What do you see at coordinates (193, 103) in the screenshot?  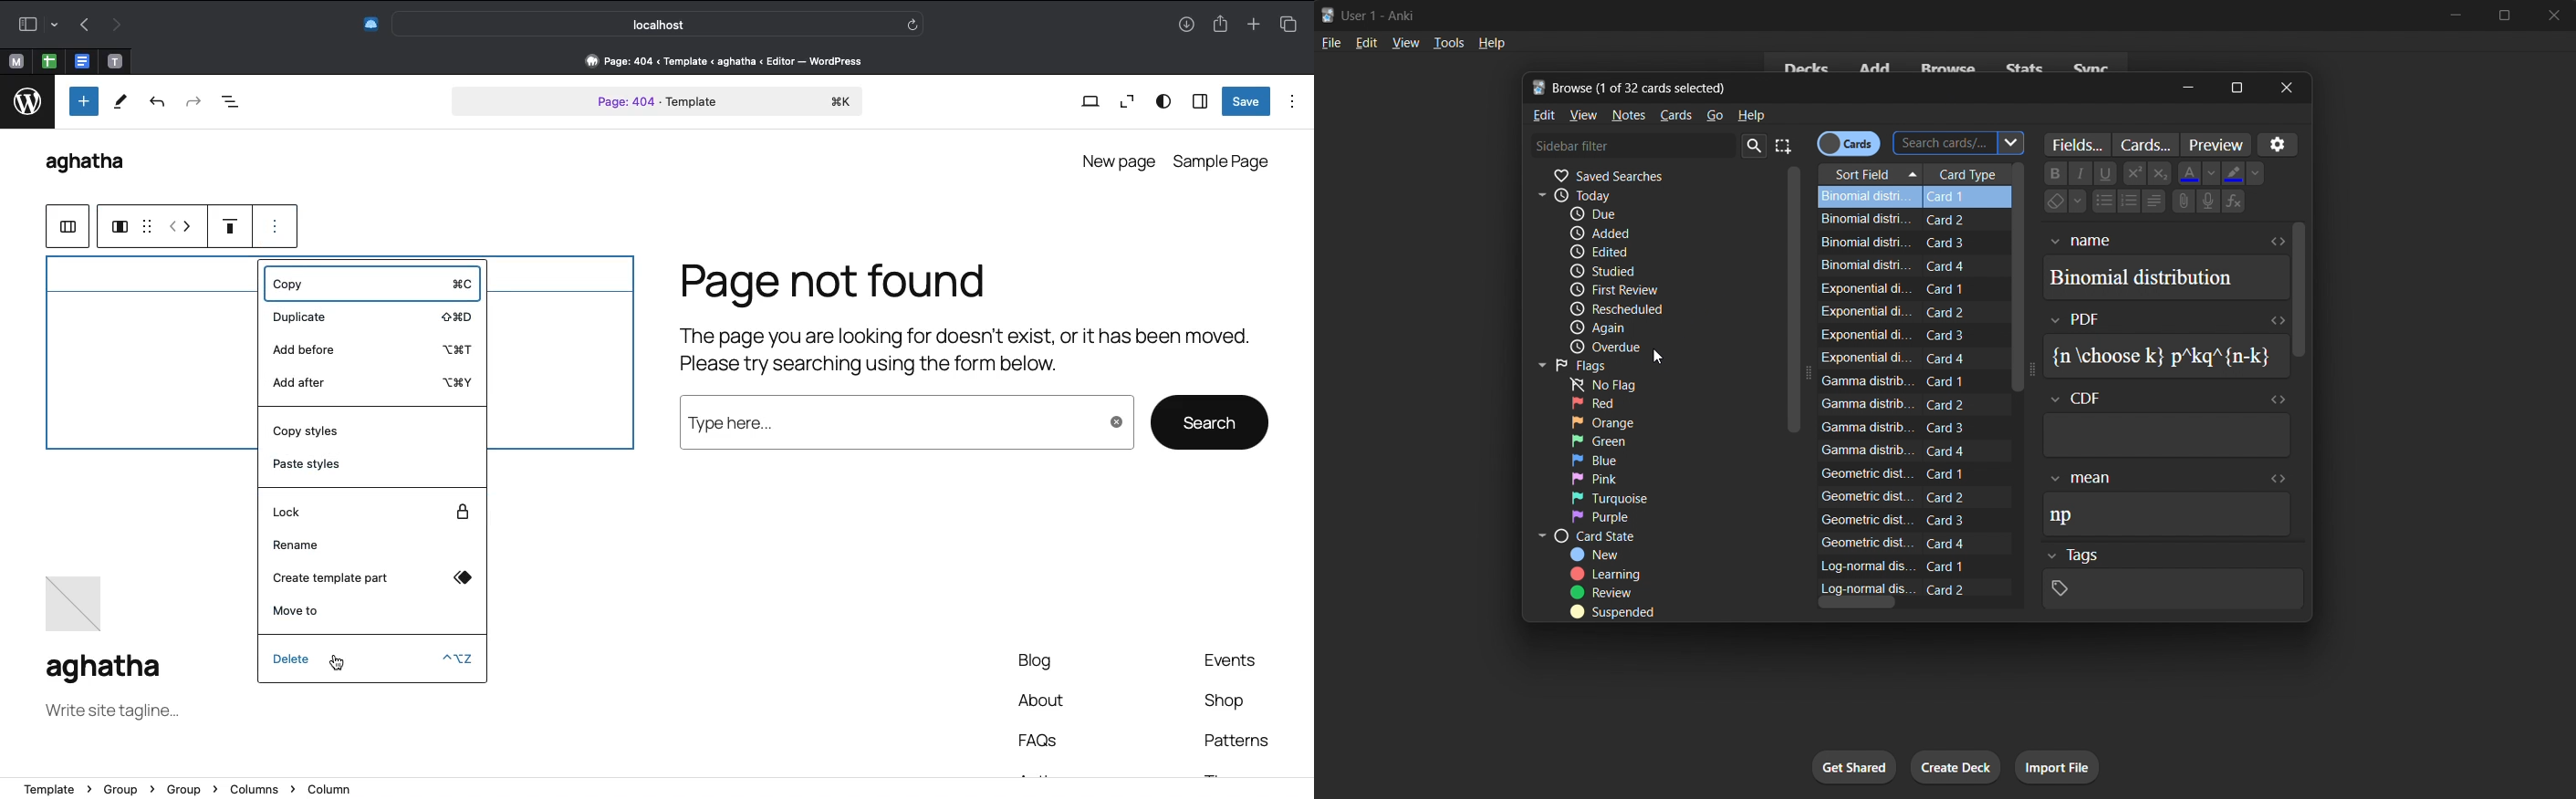 I see `Redo` at bounding box center [193, 103].